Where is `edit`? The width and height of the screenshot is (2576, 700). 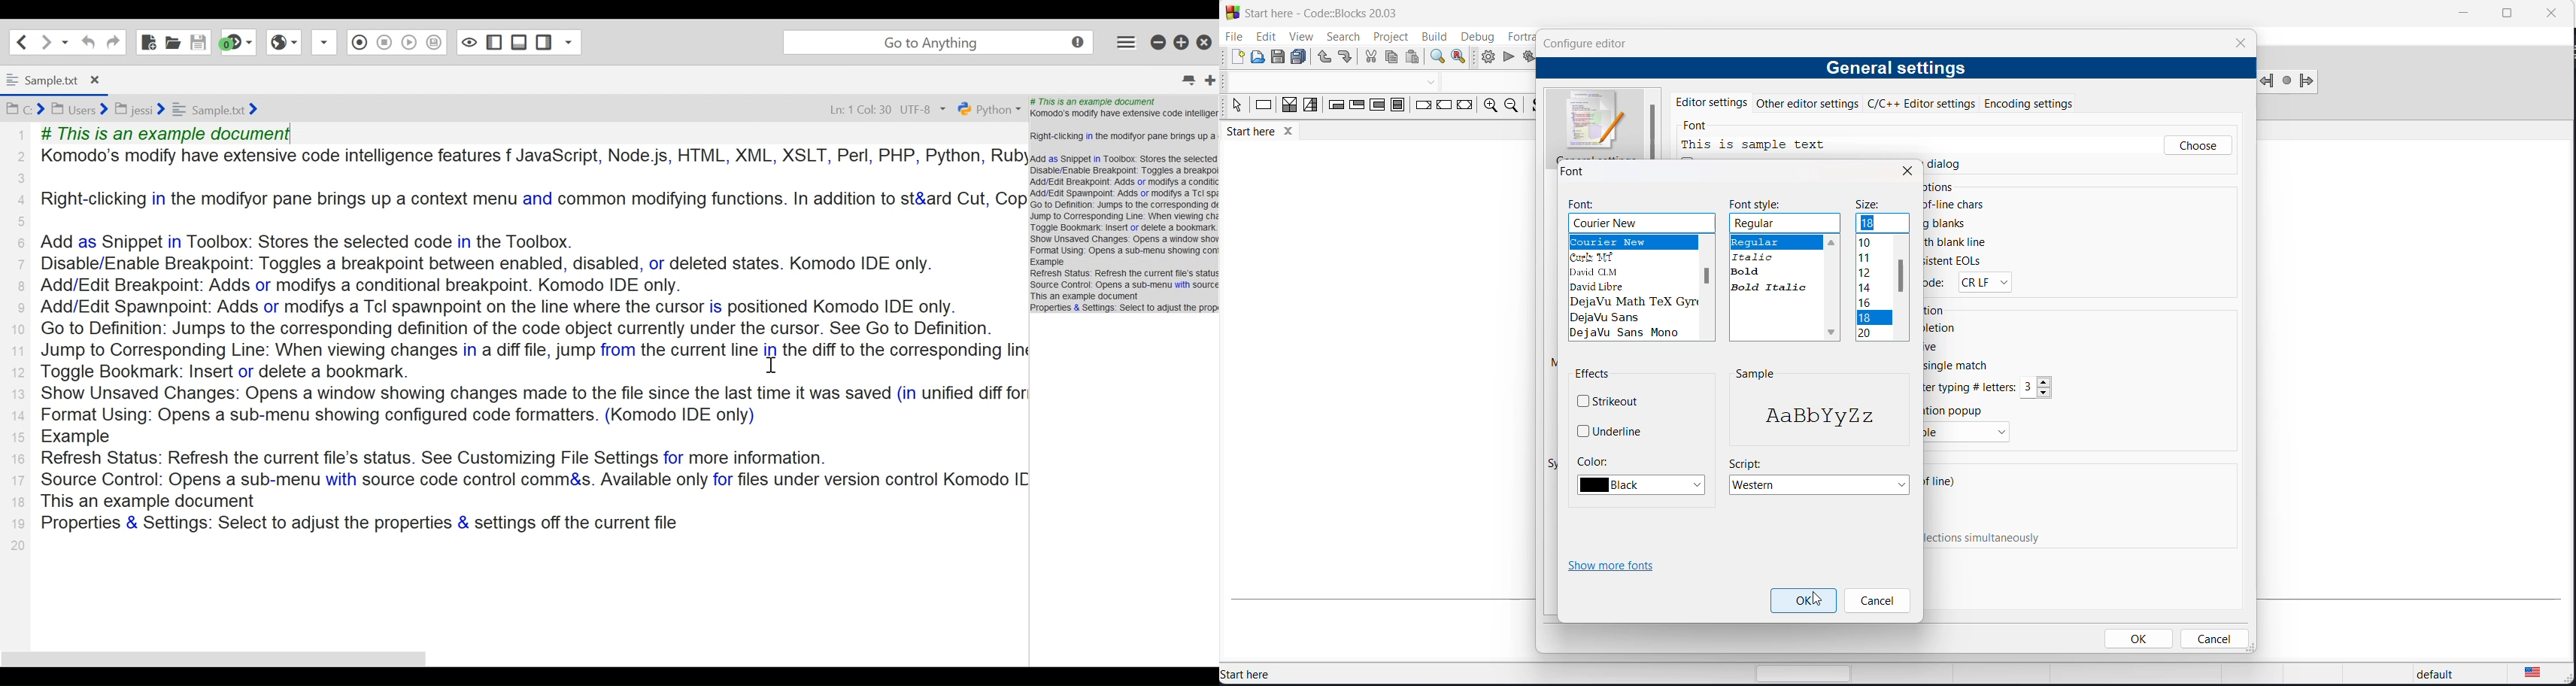
edit is located at coordinates (1263, 37).